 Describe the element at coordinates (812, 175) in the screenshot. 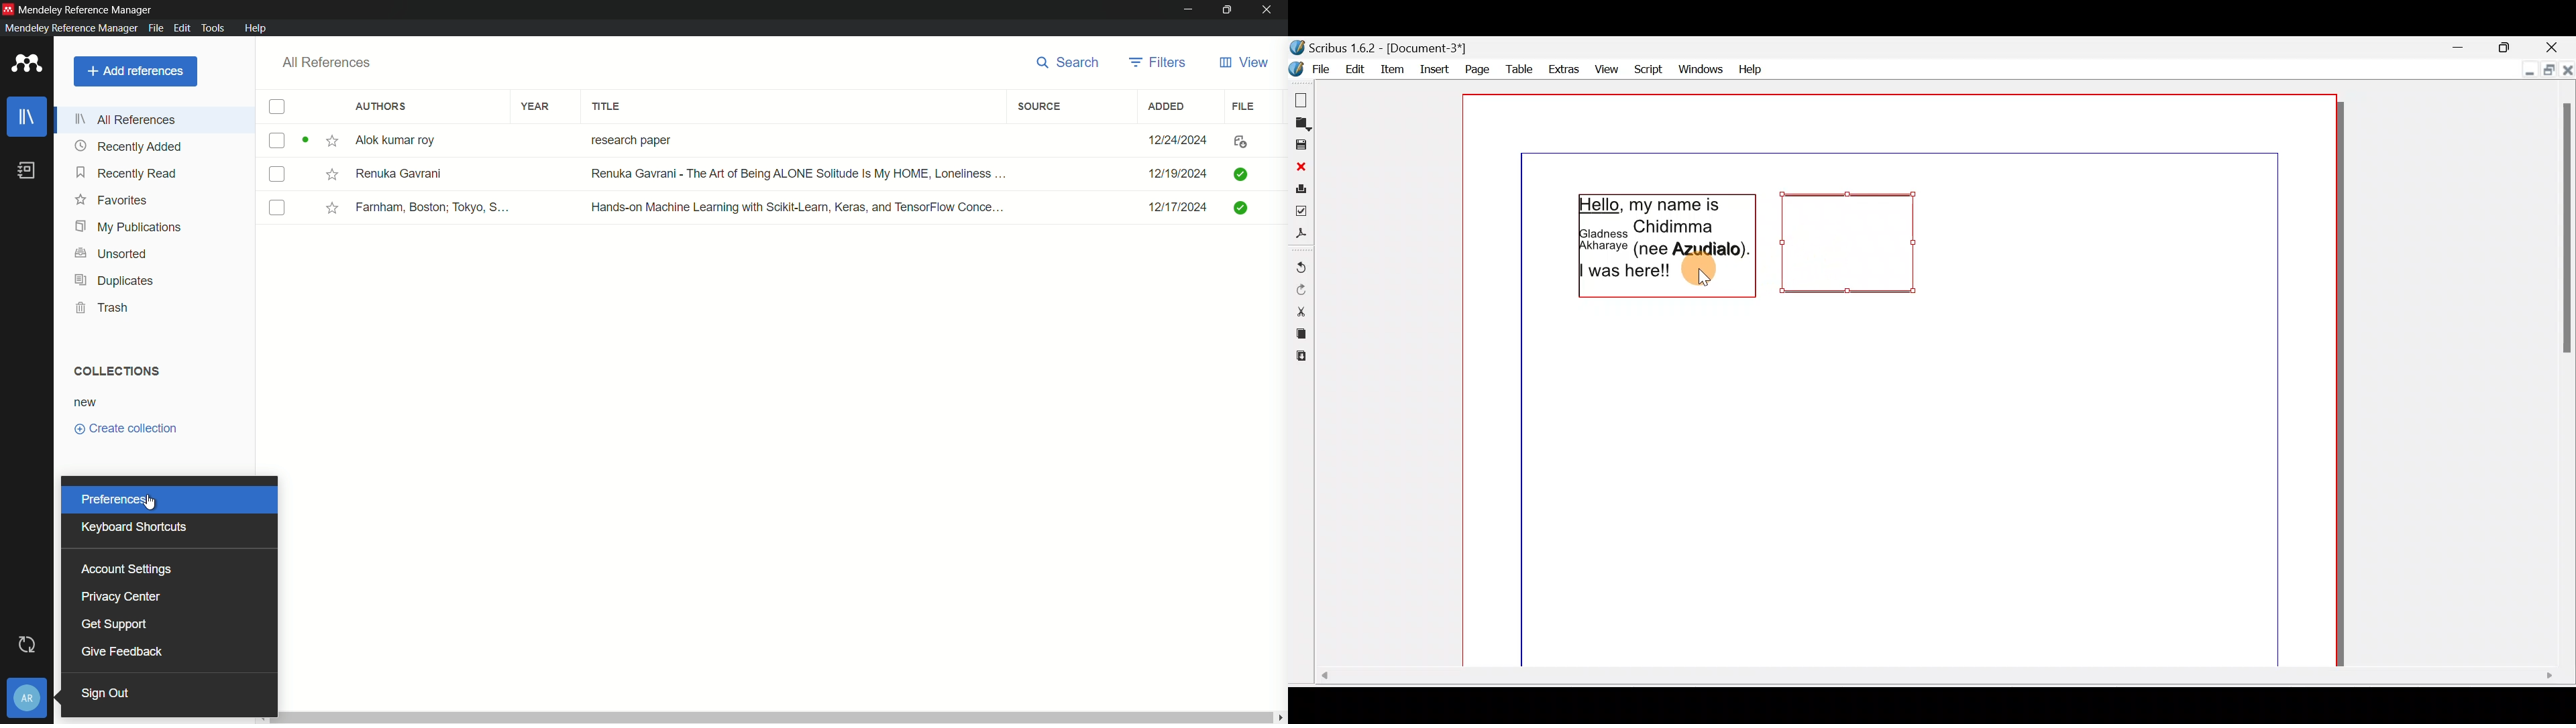

I see `book-2` at that location.